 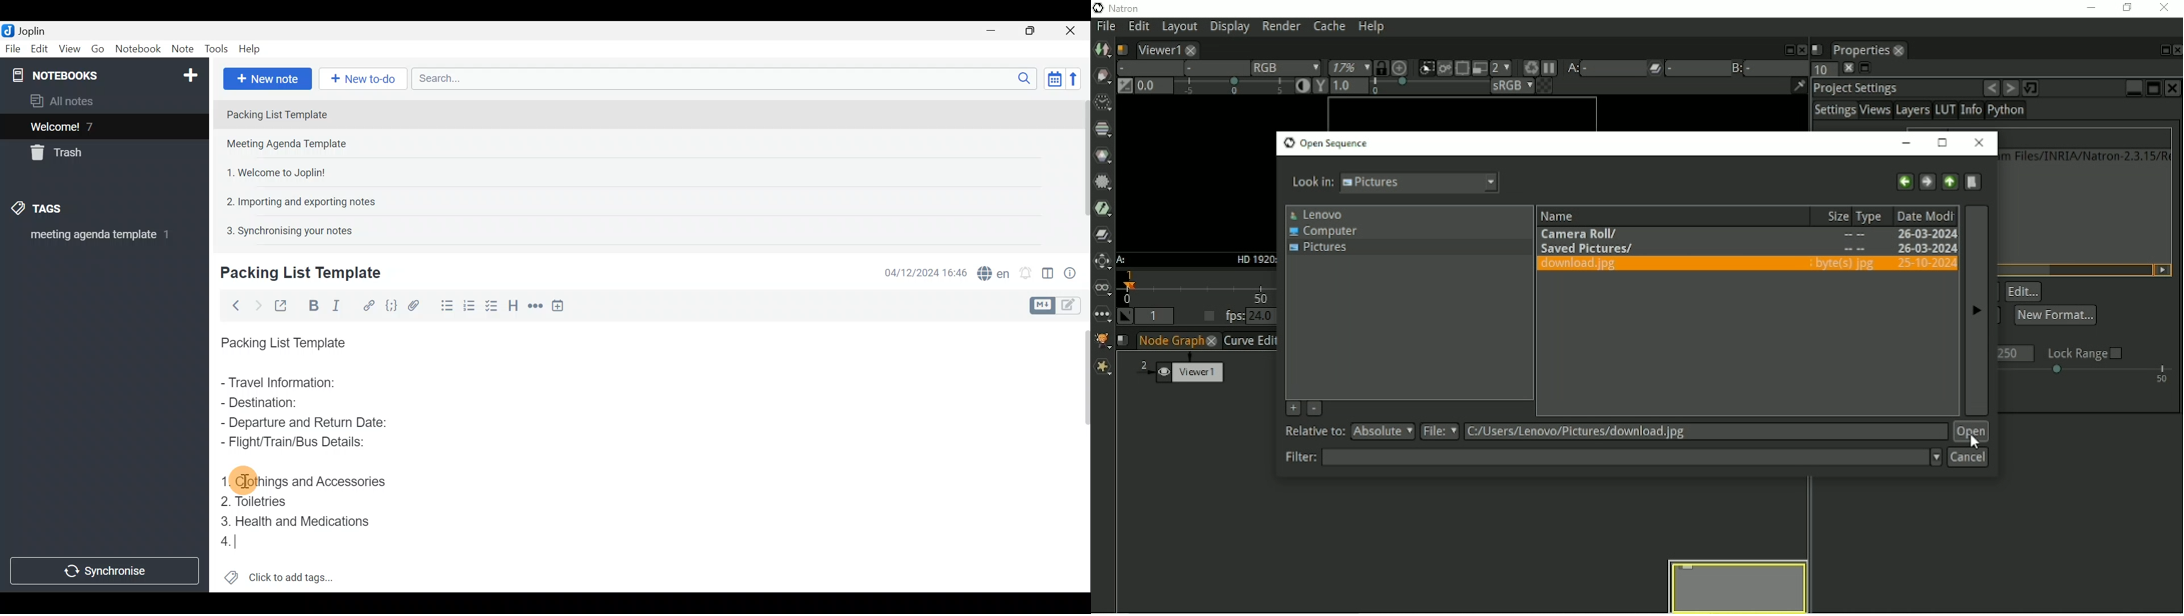 I want to click on Back, so click(x=234, y=305).